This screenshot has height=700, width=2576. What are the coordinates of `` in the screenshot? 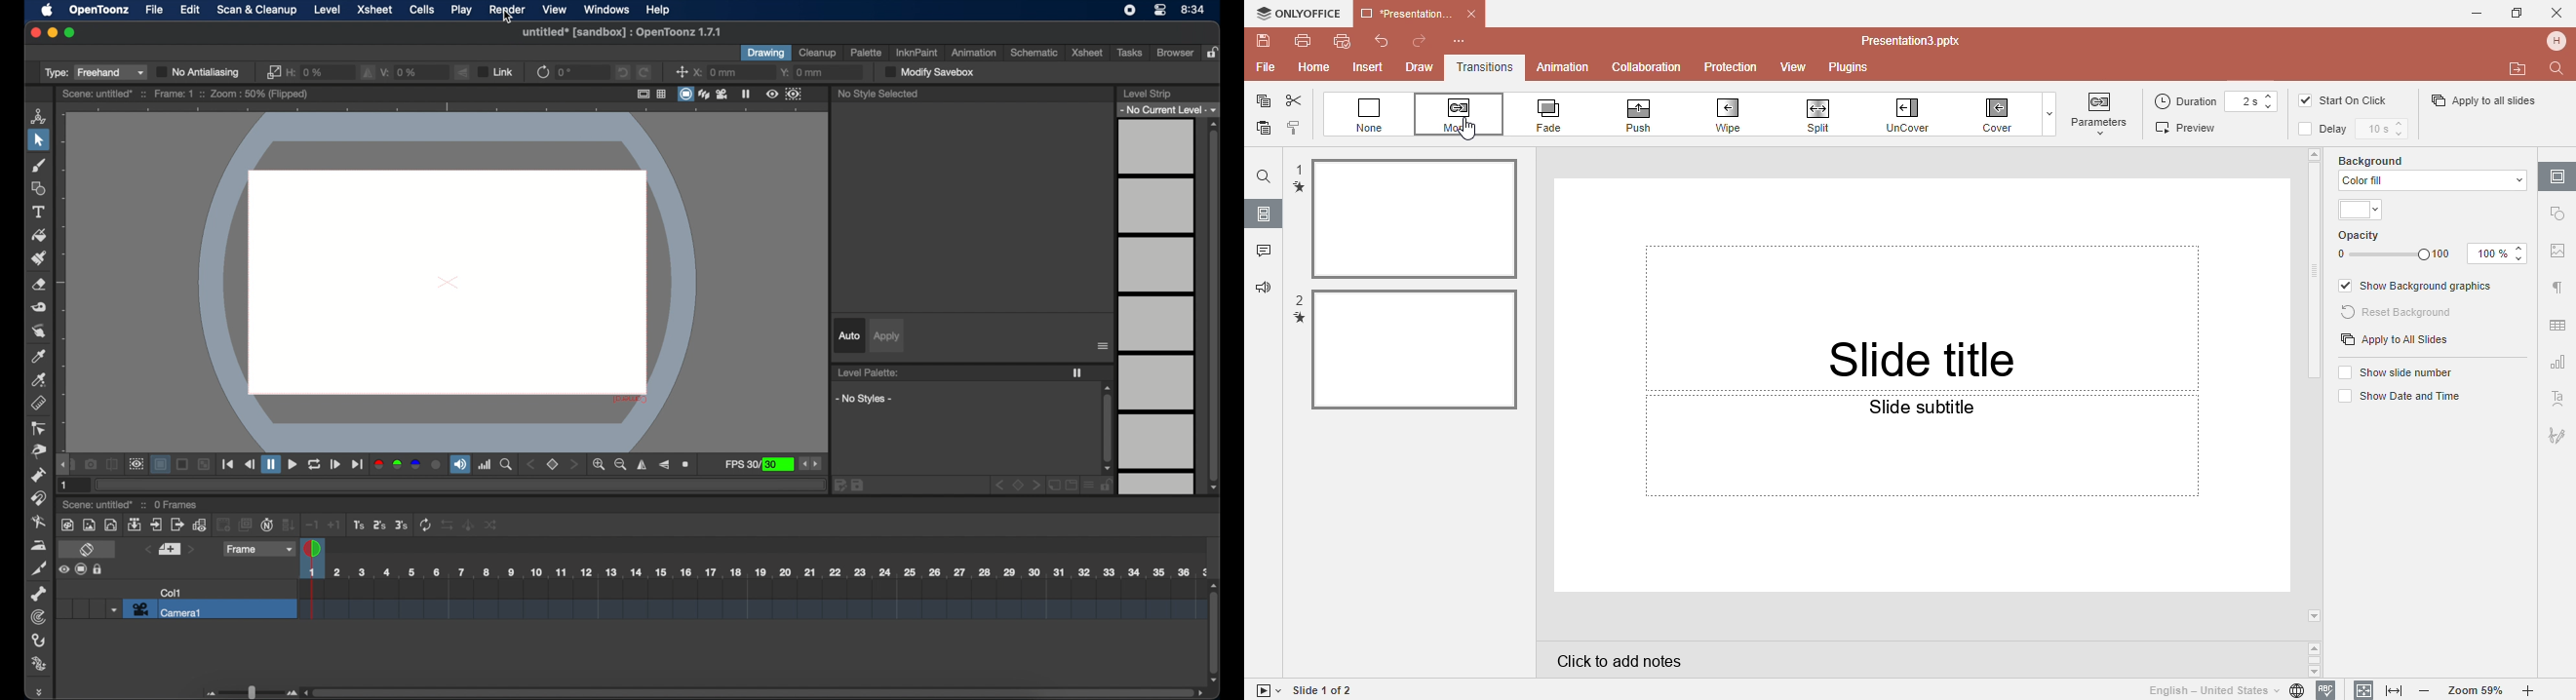 It's located at (135, 525).